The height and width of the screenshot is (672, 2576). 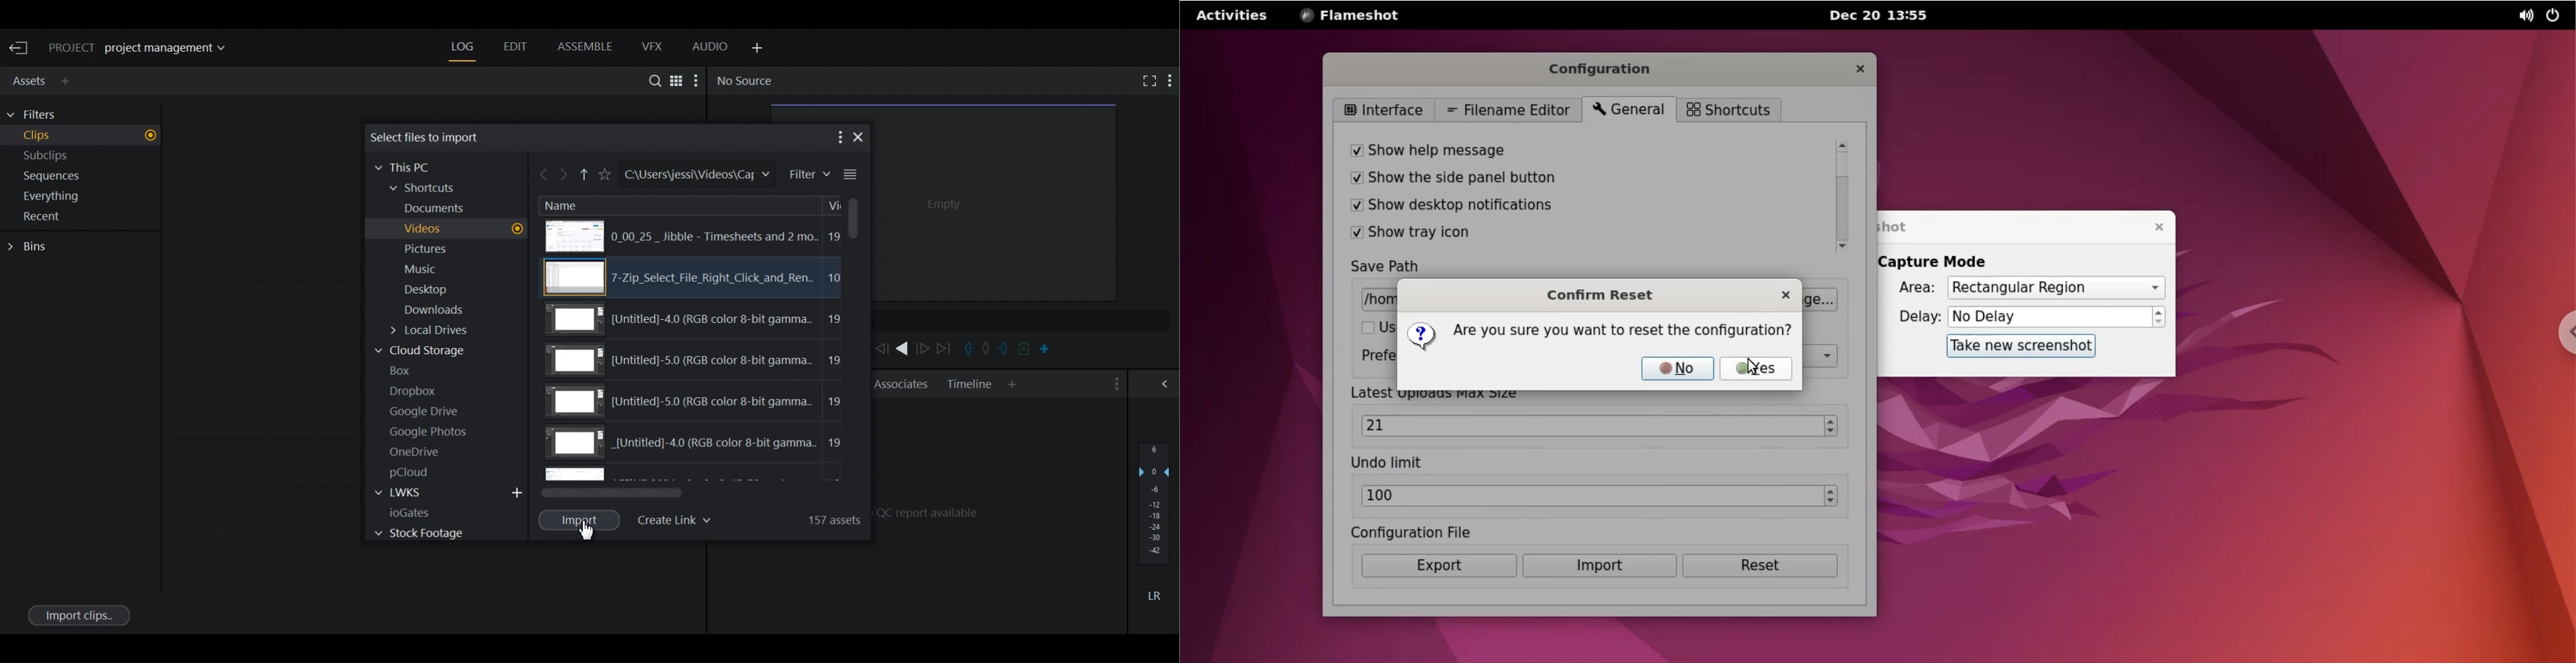 What do you see at coordinates (613, 492) in the screenshot?
I see `Horizontal Scroll bar` at bounding box center [613, 492].